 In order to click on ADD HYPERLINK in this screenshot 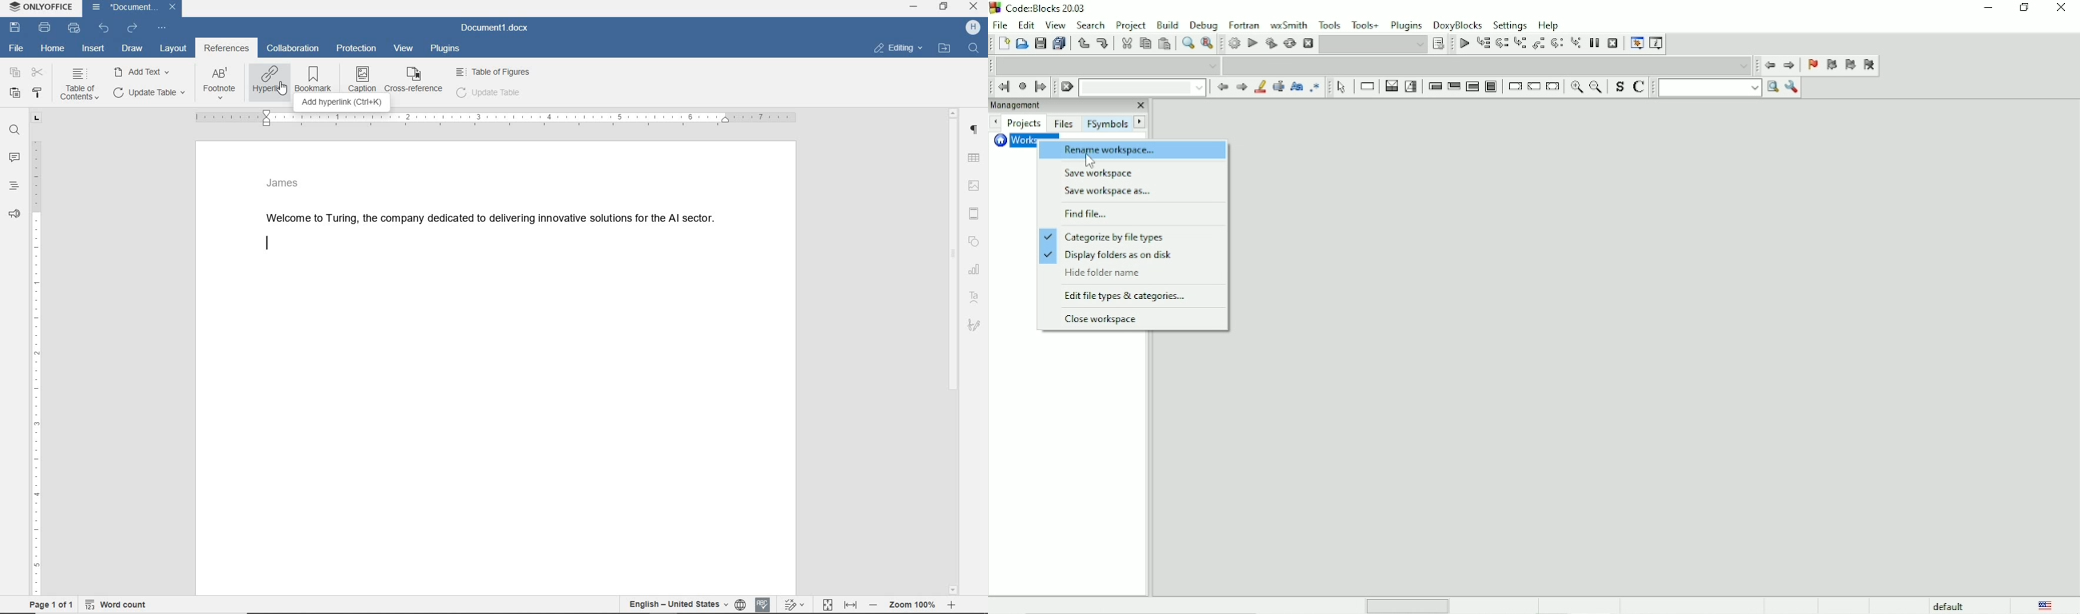, I will do `click(339, 103)`.